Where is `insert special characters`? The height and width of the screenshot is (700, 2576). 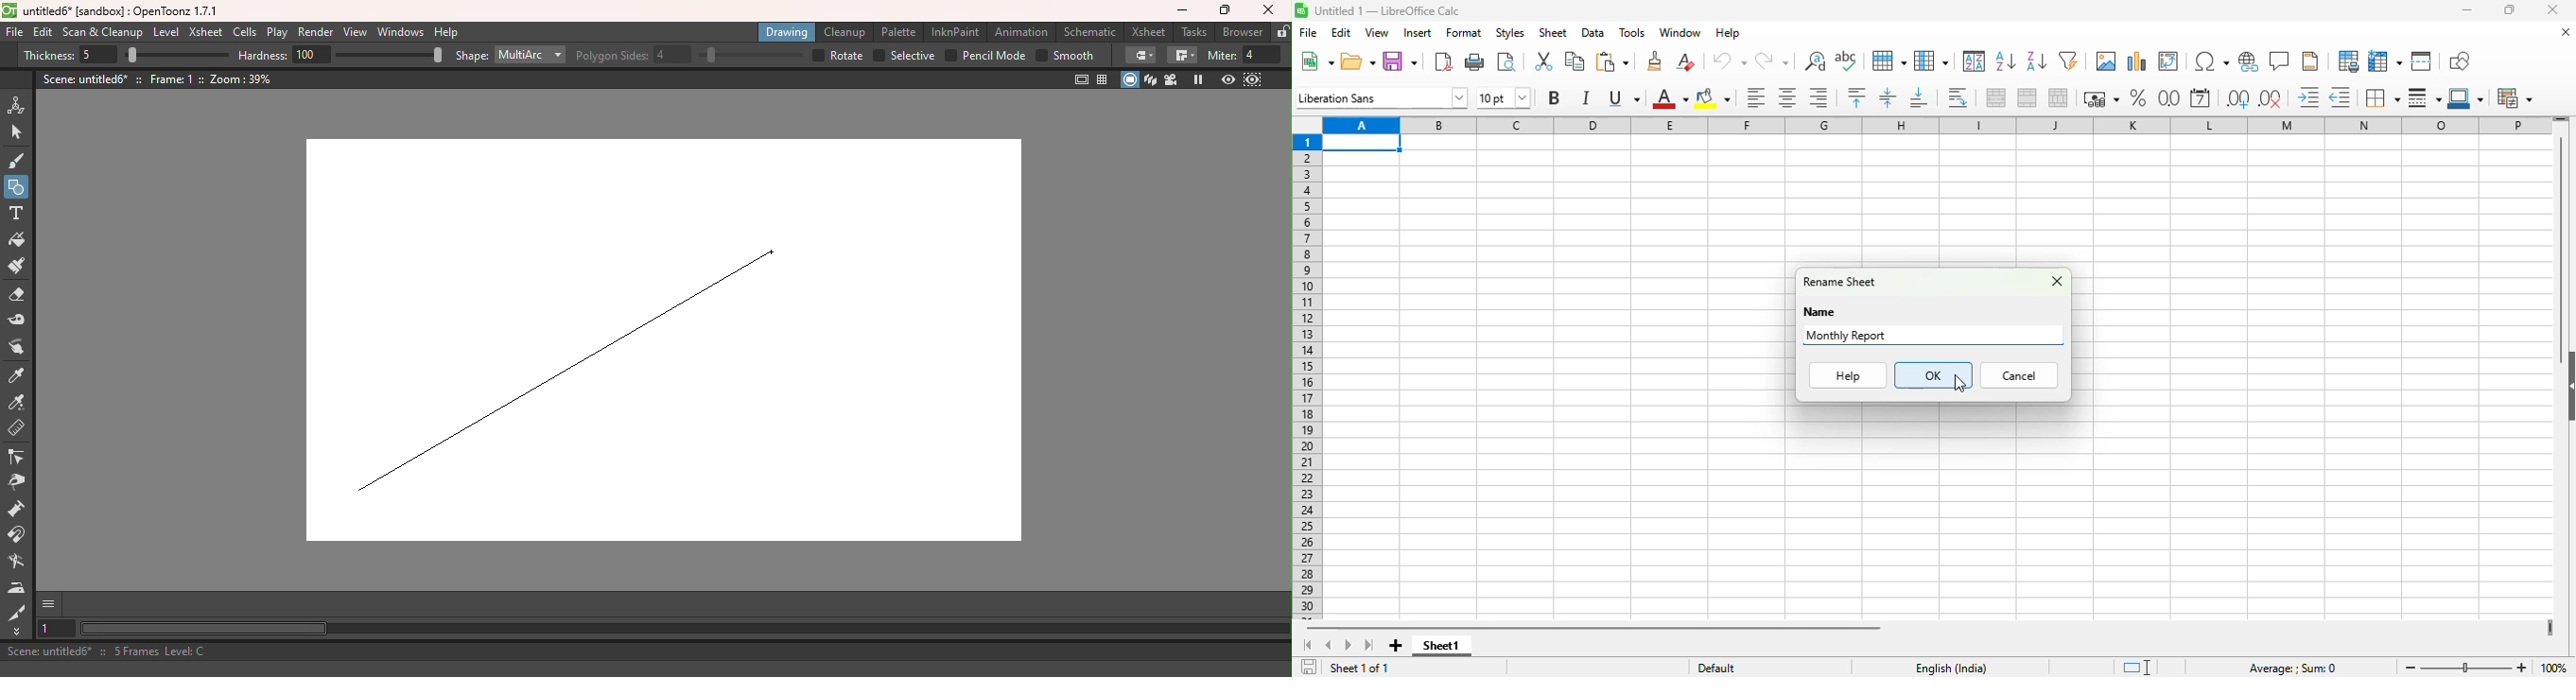
insert special characters is located at coordinates (2212, 62).